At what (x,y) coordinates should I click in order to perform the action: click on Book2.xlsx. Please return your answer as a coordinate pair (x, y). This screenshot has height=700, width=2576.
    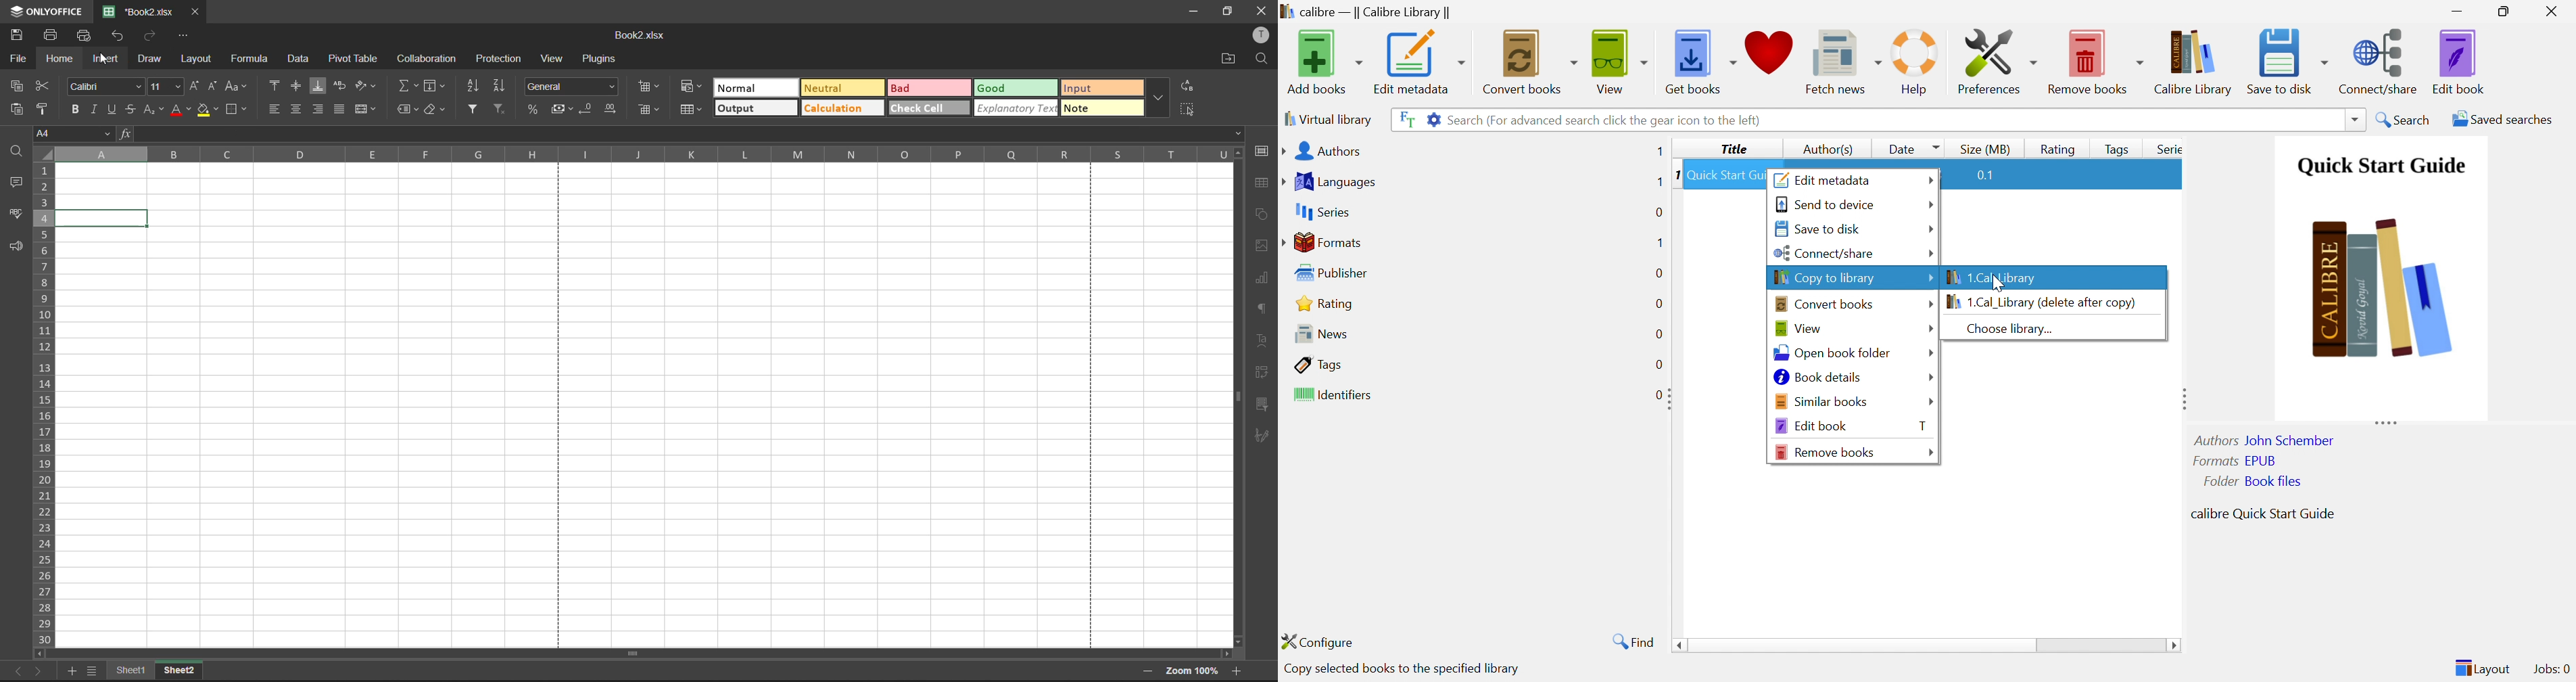
    Looking at the image, I should click on (636, 35).